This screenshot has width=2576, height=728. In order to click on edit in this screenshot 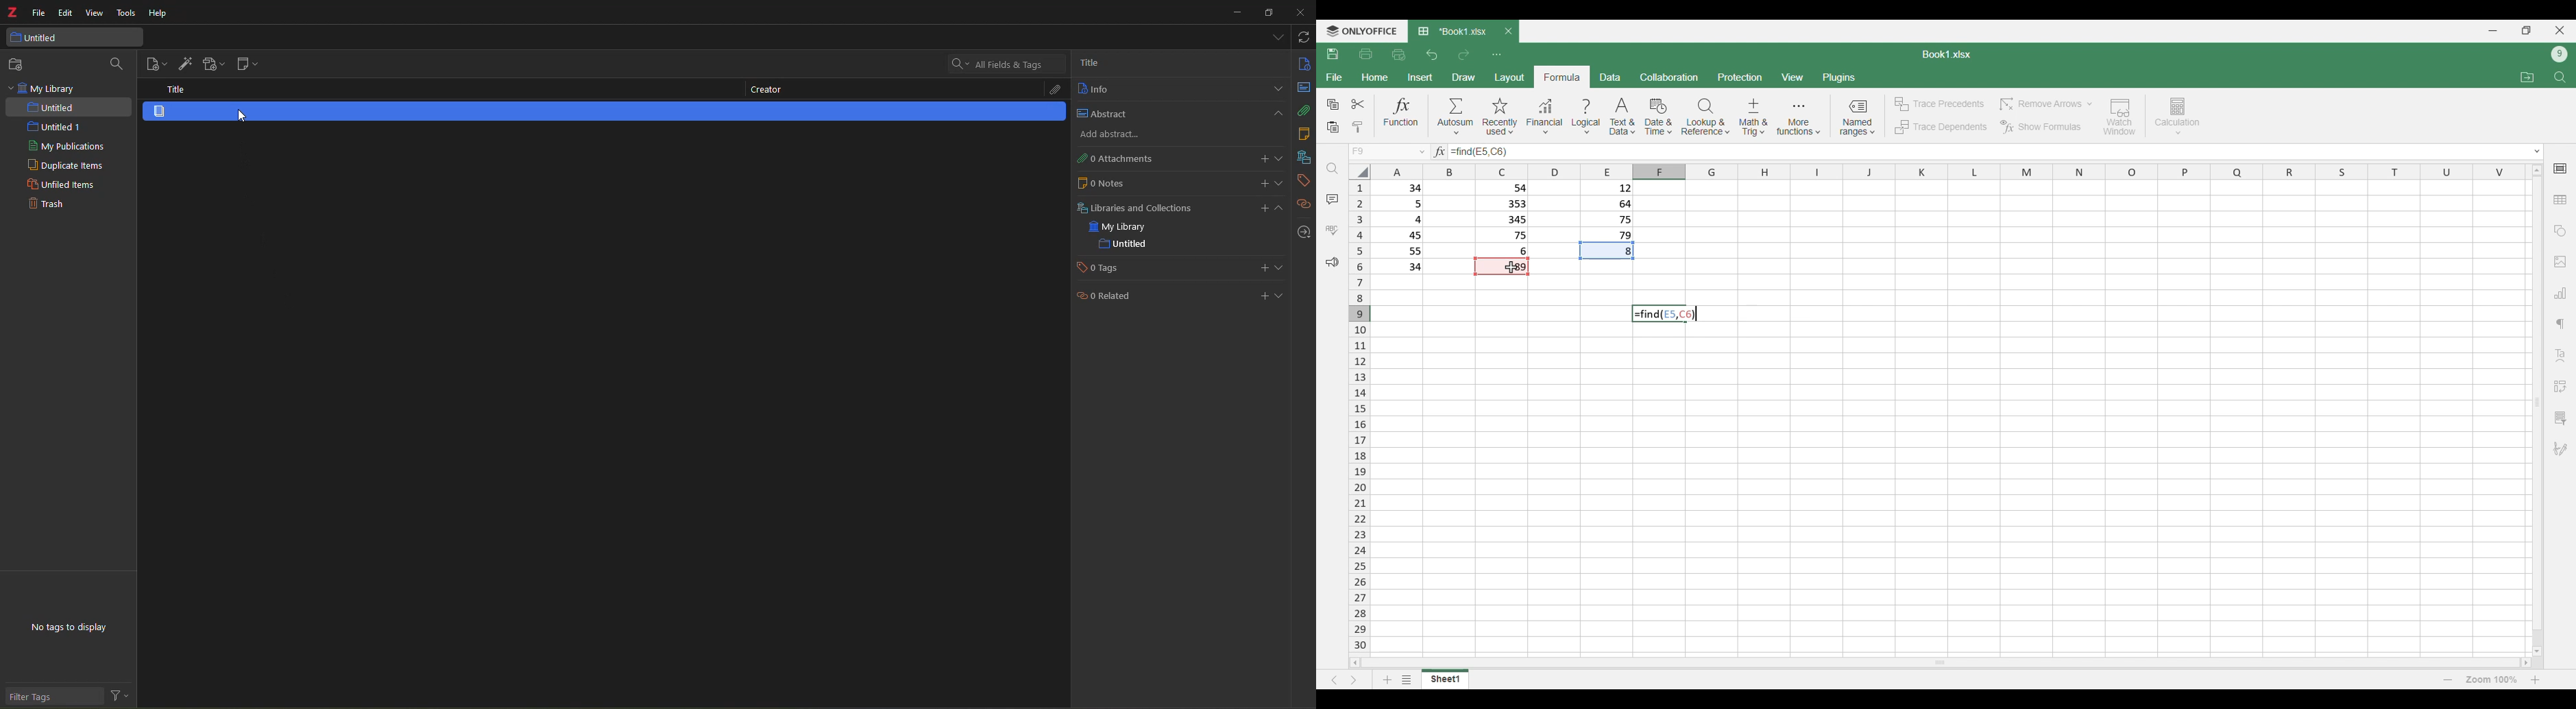, I will do `click(66, 12)`.